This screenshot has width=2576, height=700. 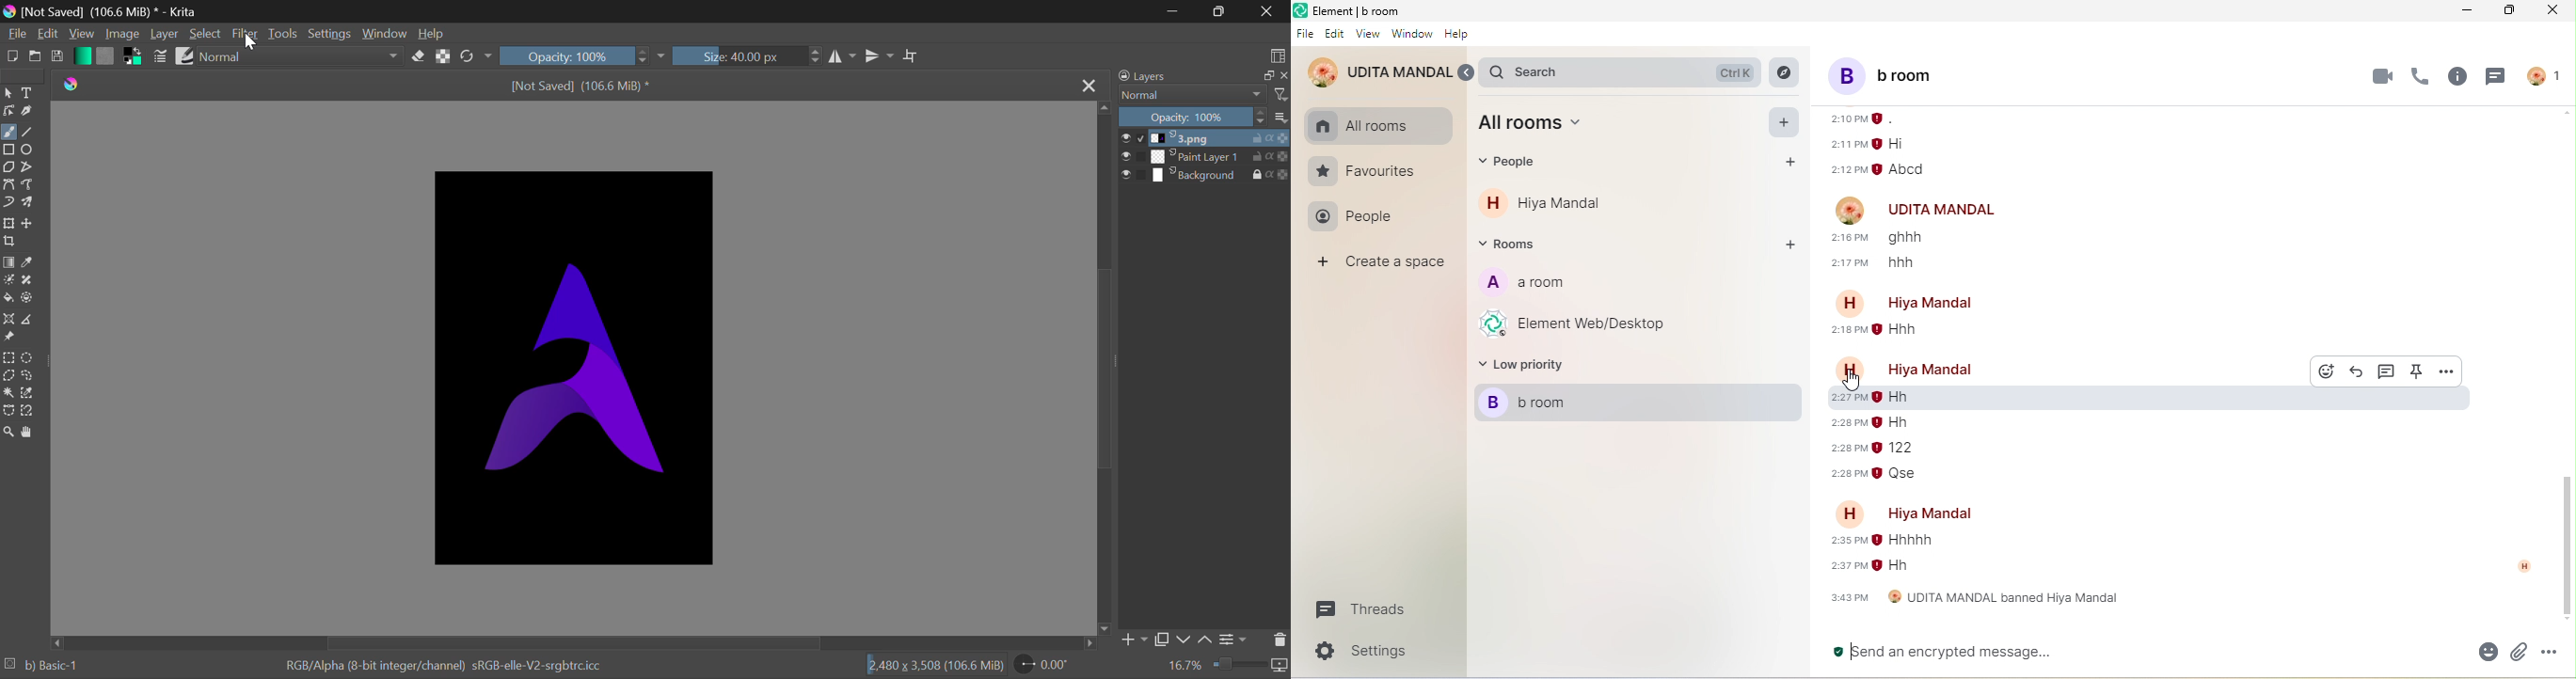 What do you see at coordinates (2552, 10) in the screenshot?
I see `close` at bounding box center [2552, 10].